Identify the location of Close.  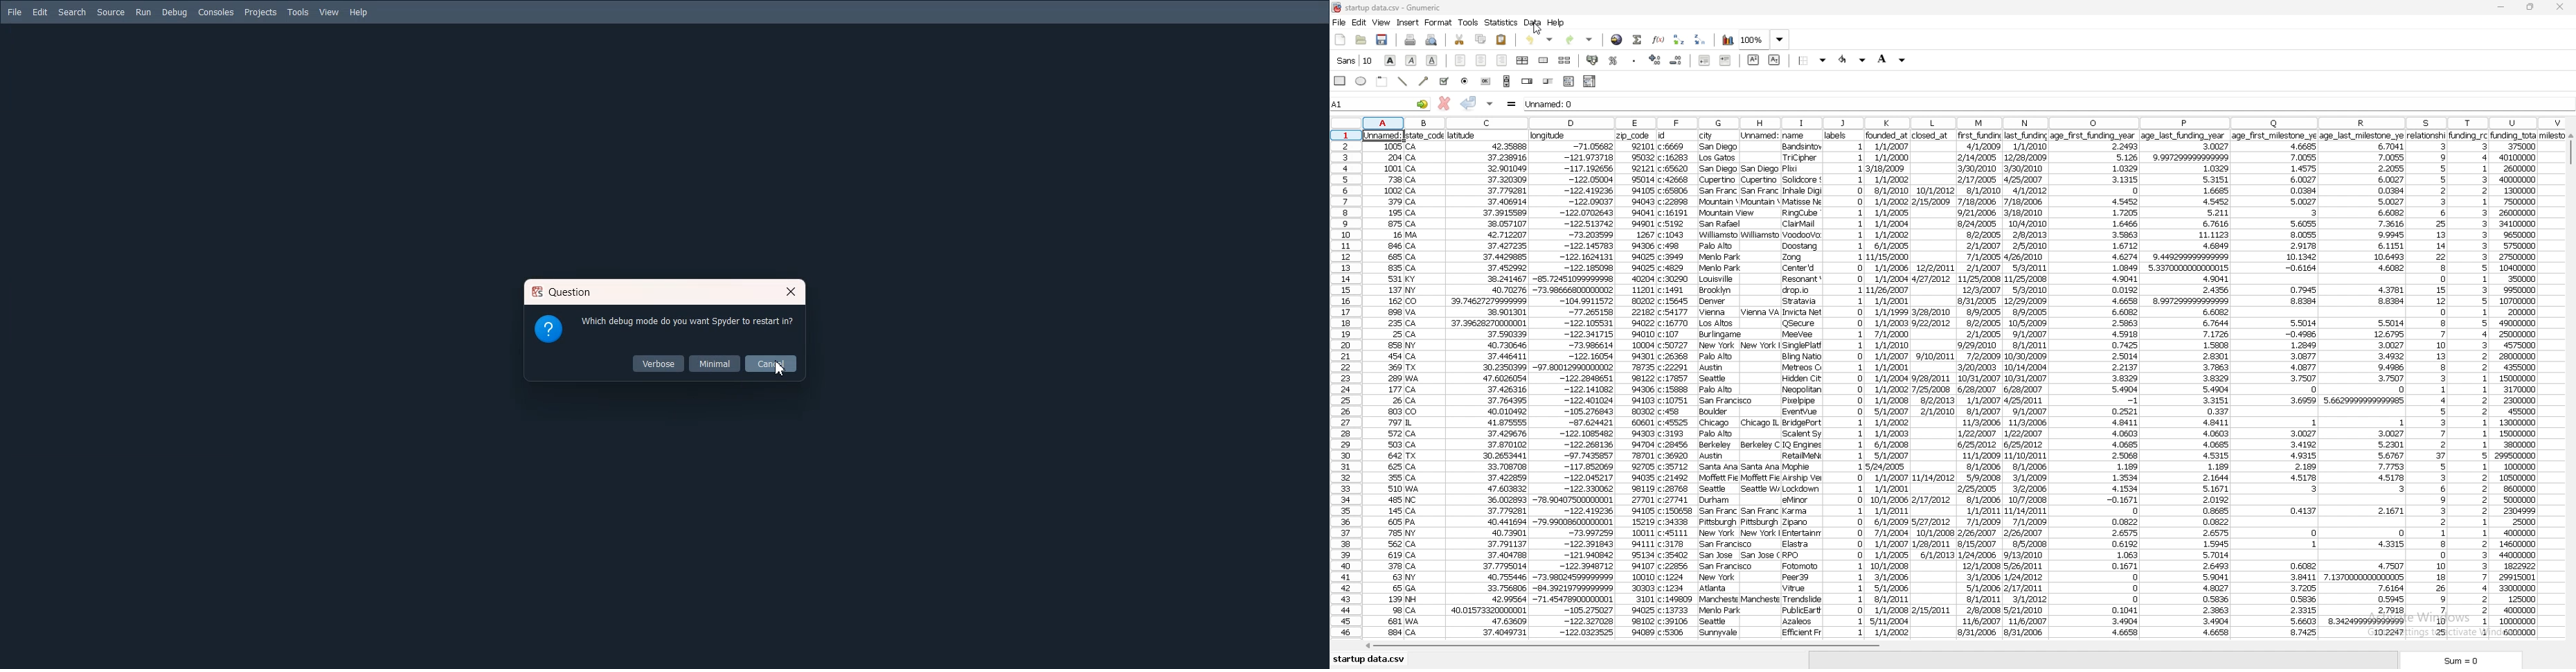
(789, 292).